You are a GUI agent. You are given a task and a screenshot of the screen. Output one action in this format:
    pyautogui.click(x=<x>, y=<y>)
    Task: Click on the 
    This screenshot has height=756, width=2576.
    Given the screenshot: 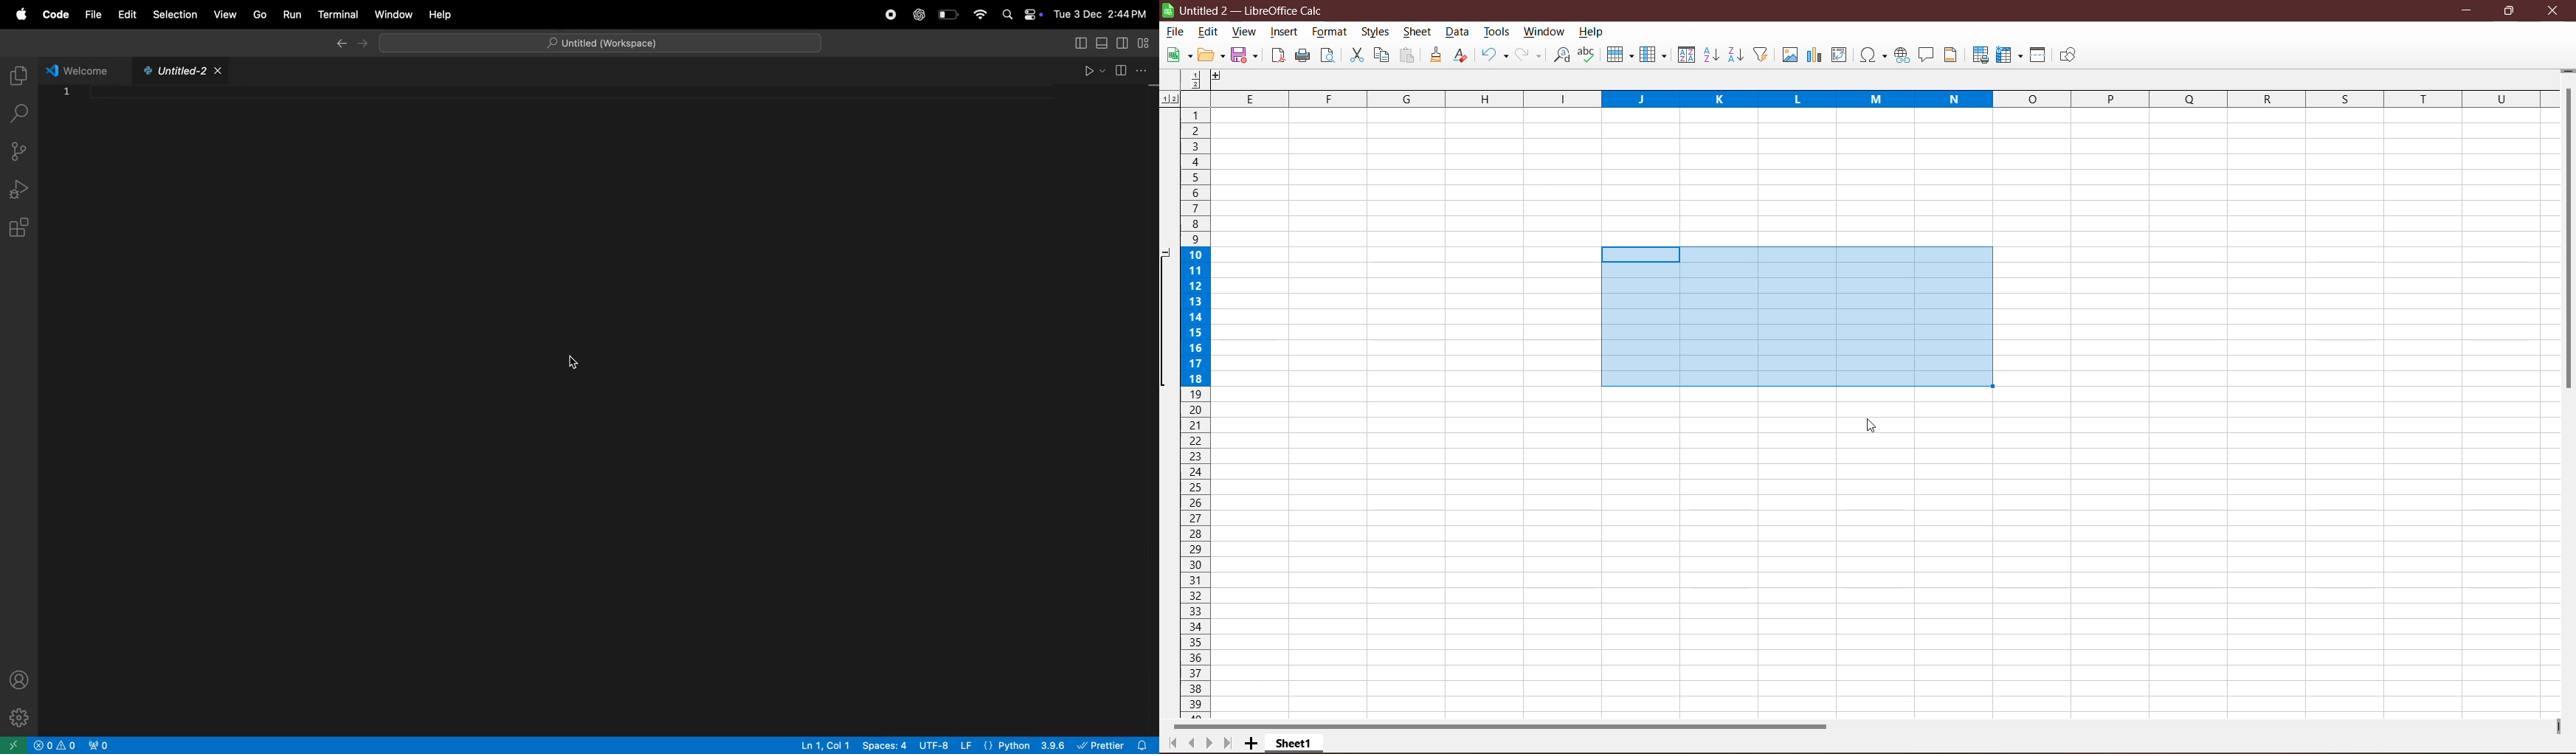 What is the action you would take?
    pyautogui.click(x=1201, y=77)
    